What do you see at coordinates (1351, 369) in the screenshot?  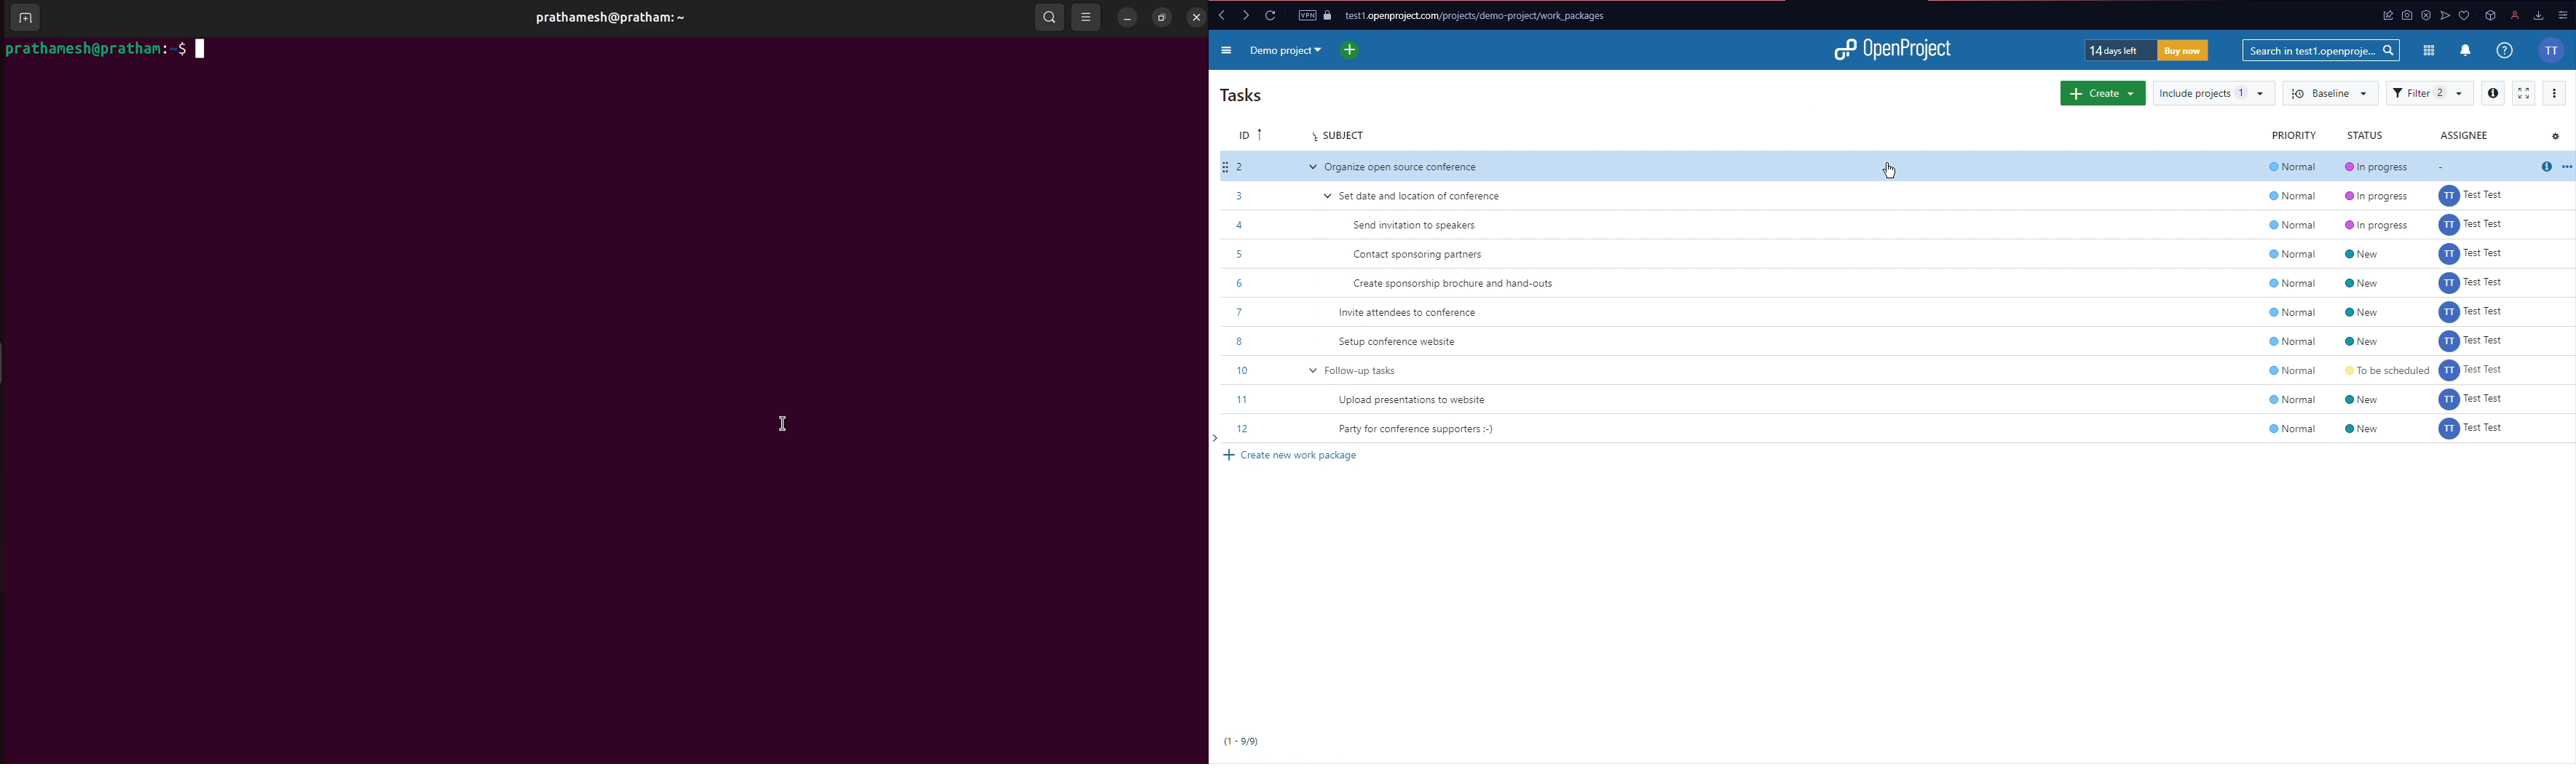 I see `v Follow-up tasks` at bounding box center [1351, 369].